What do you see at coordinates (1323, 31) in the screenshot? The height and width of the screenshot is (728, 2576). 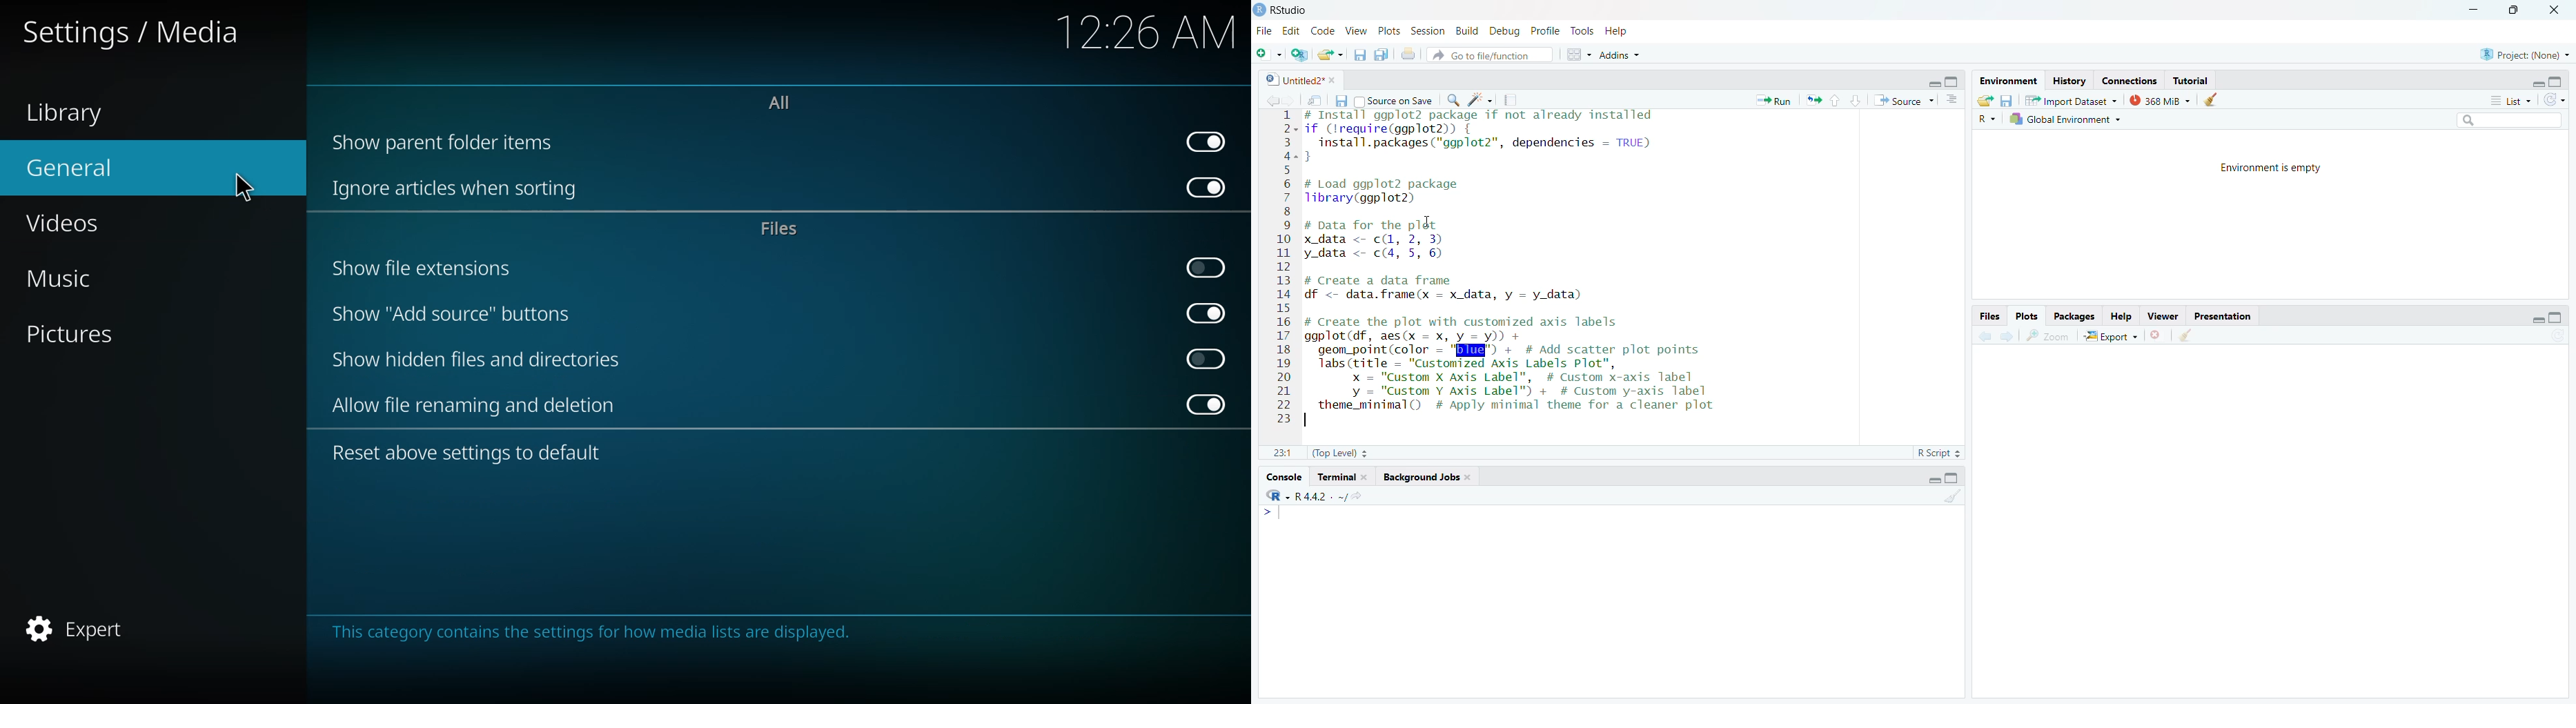 I see `Code` at bounding box center [1323, 31].